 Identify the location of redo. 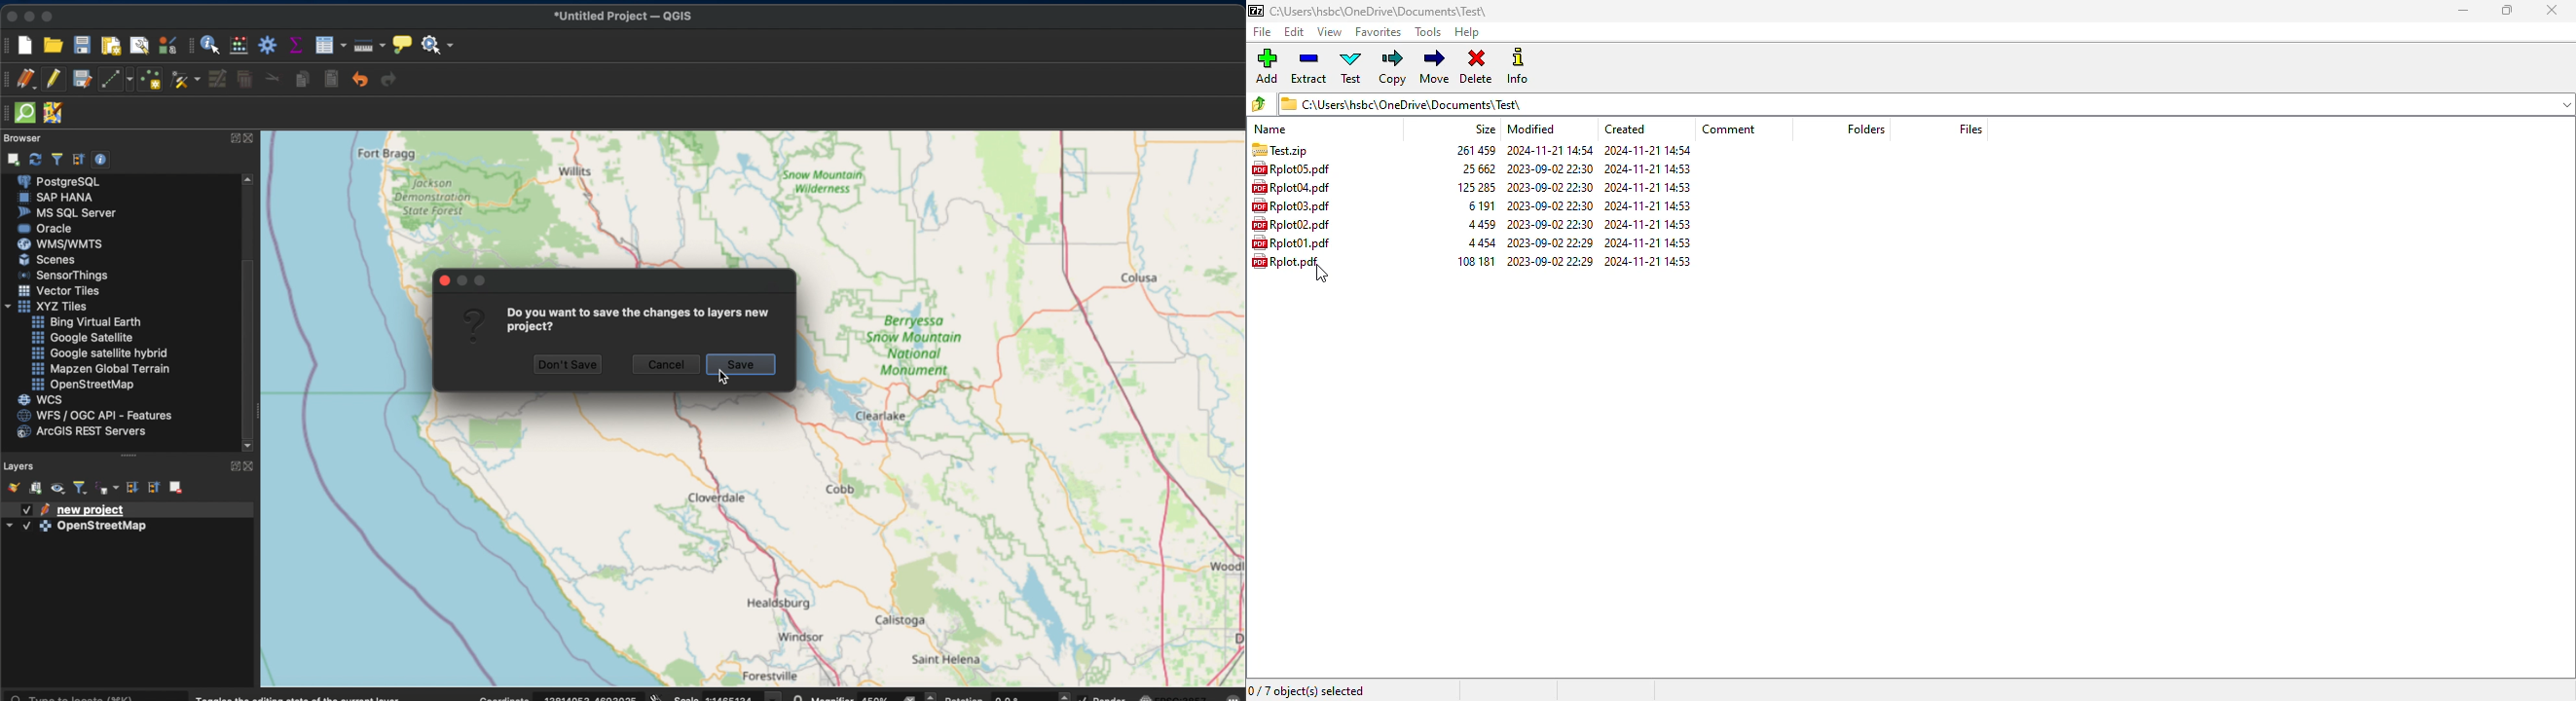
(388, 79).